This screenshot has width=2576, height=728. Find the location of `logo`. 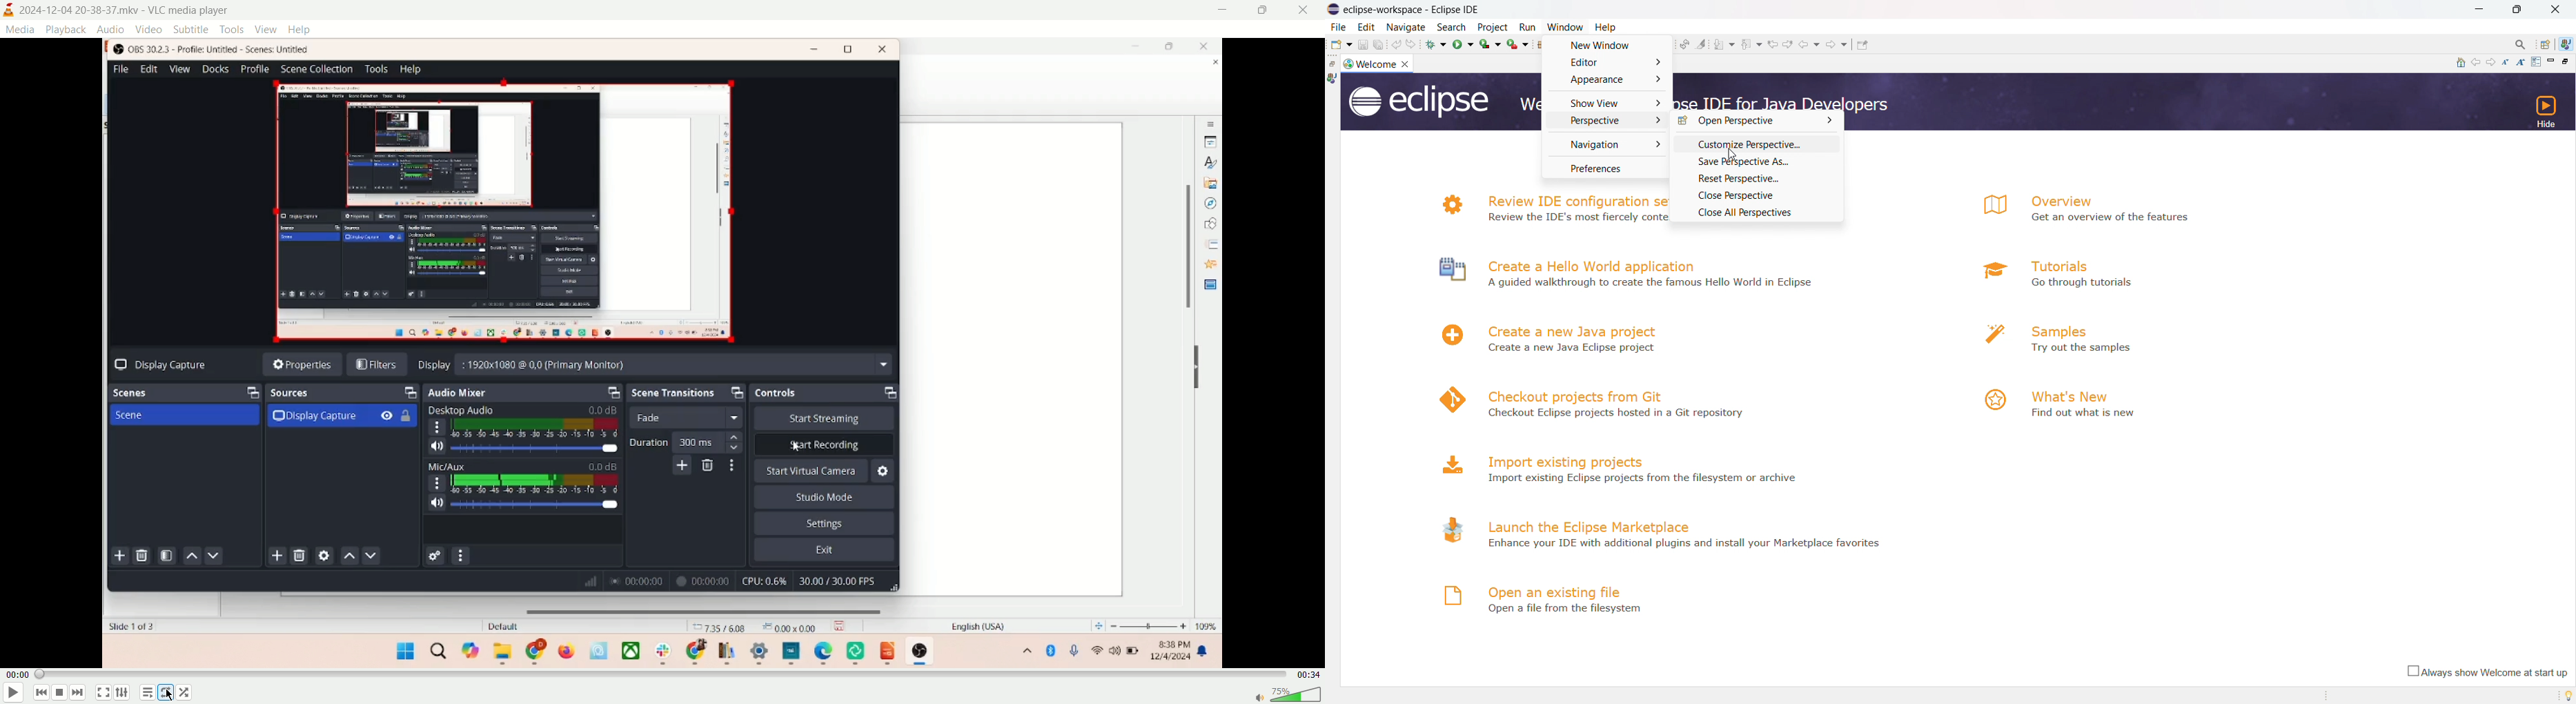

logo is located at coordinates (1449, 464).